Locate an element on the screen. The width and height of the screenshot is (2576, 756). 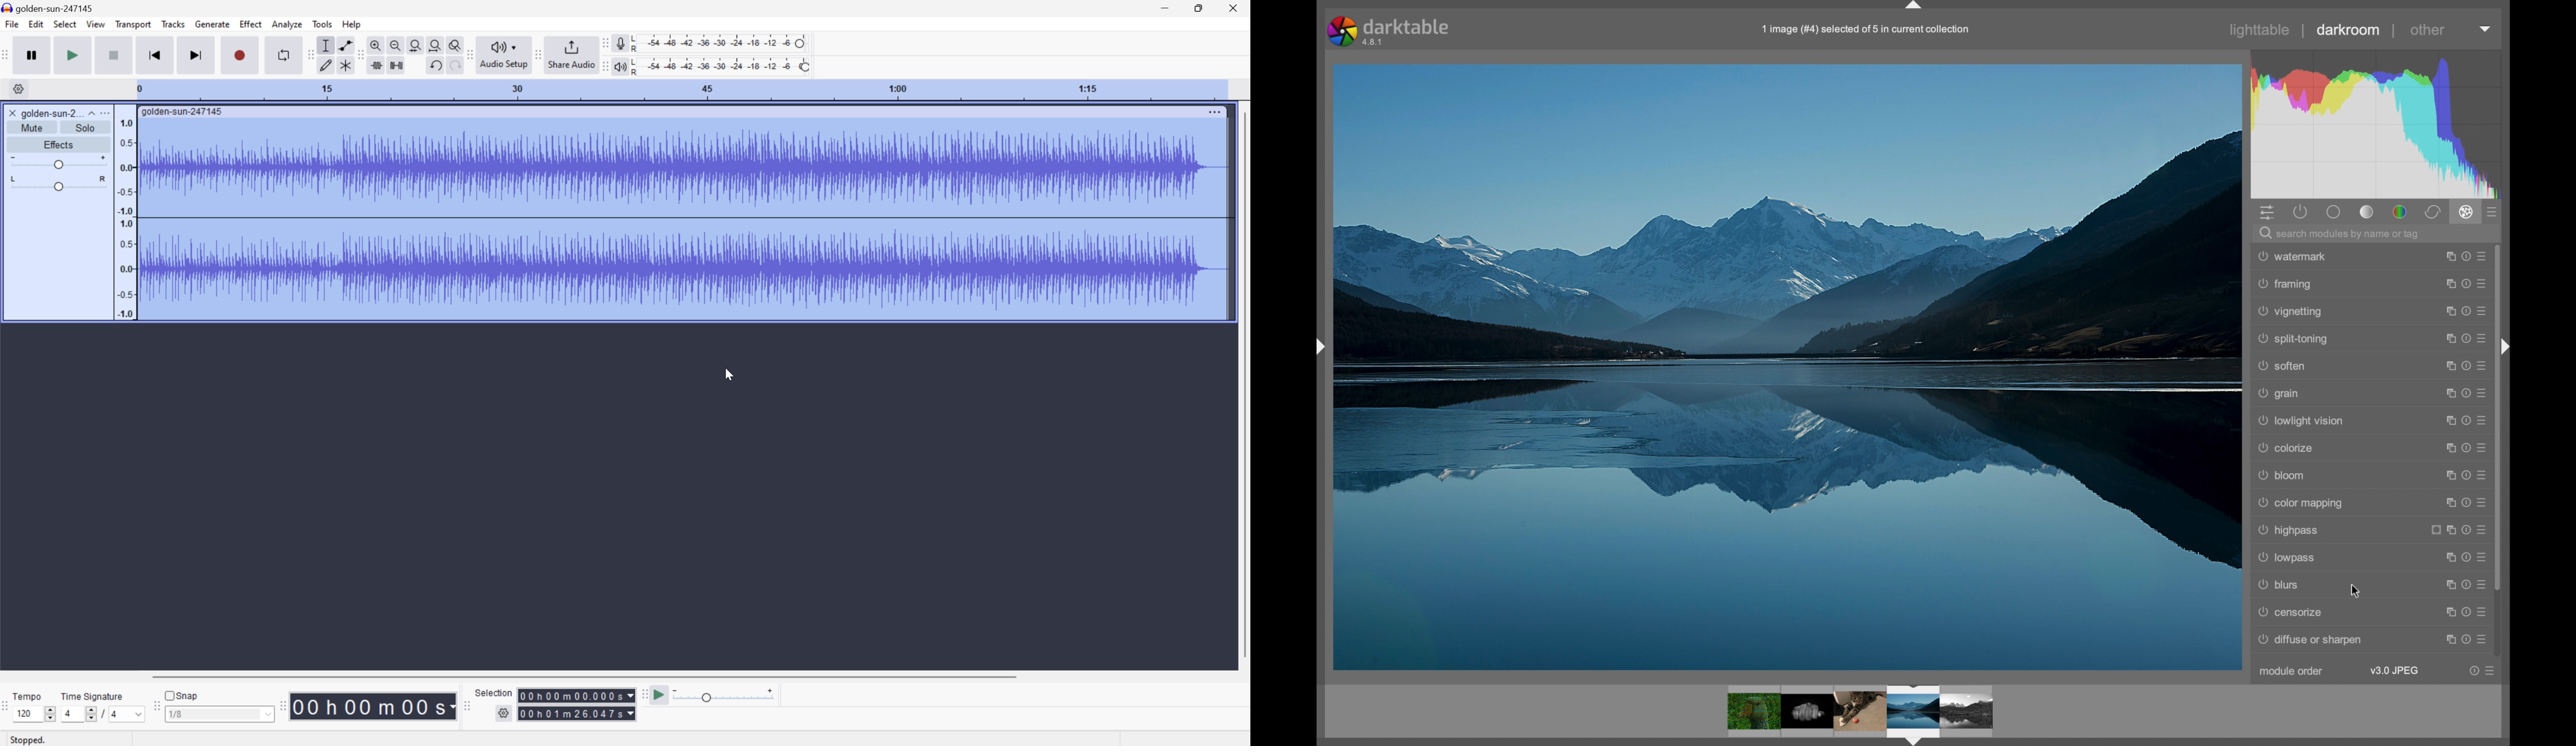
1 image (#4) selected of 5 in current collection is located at coordinates (1863, 29).